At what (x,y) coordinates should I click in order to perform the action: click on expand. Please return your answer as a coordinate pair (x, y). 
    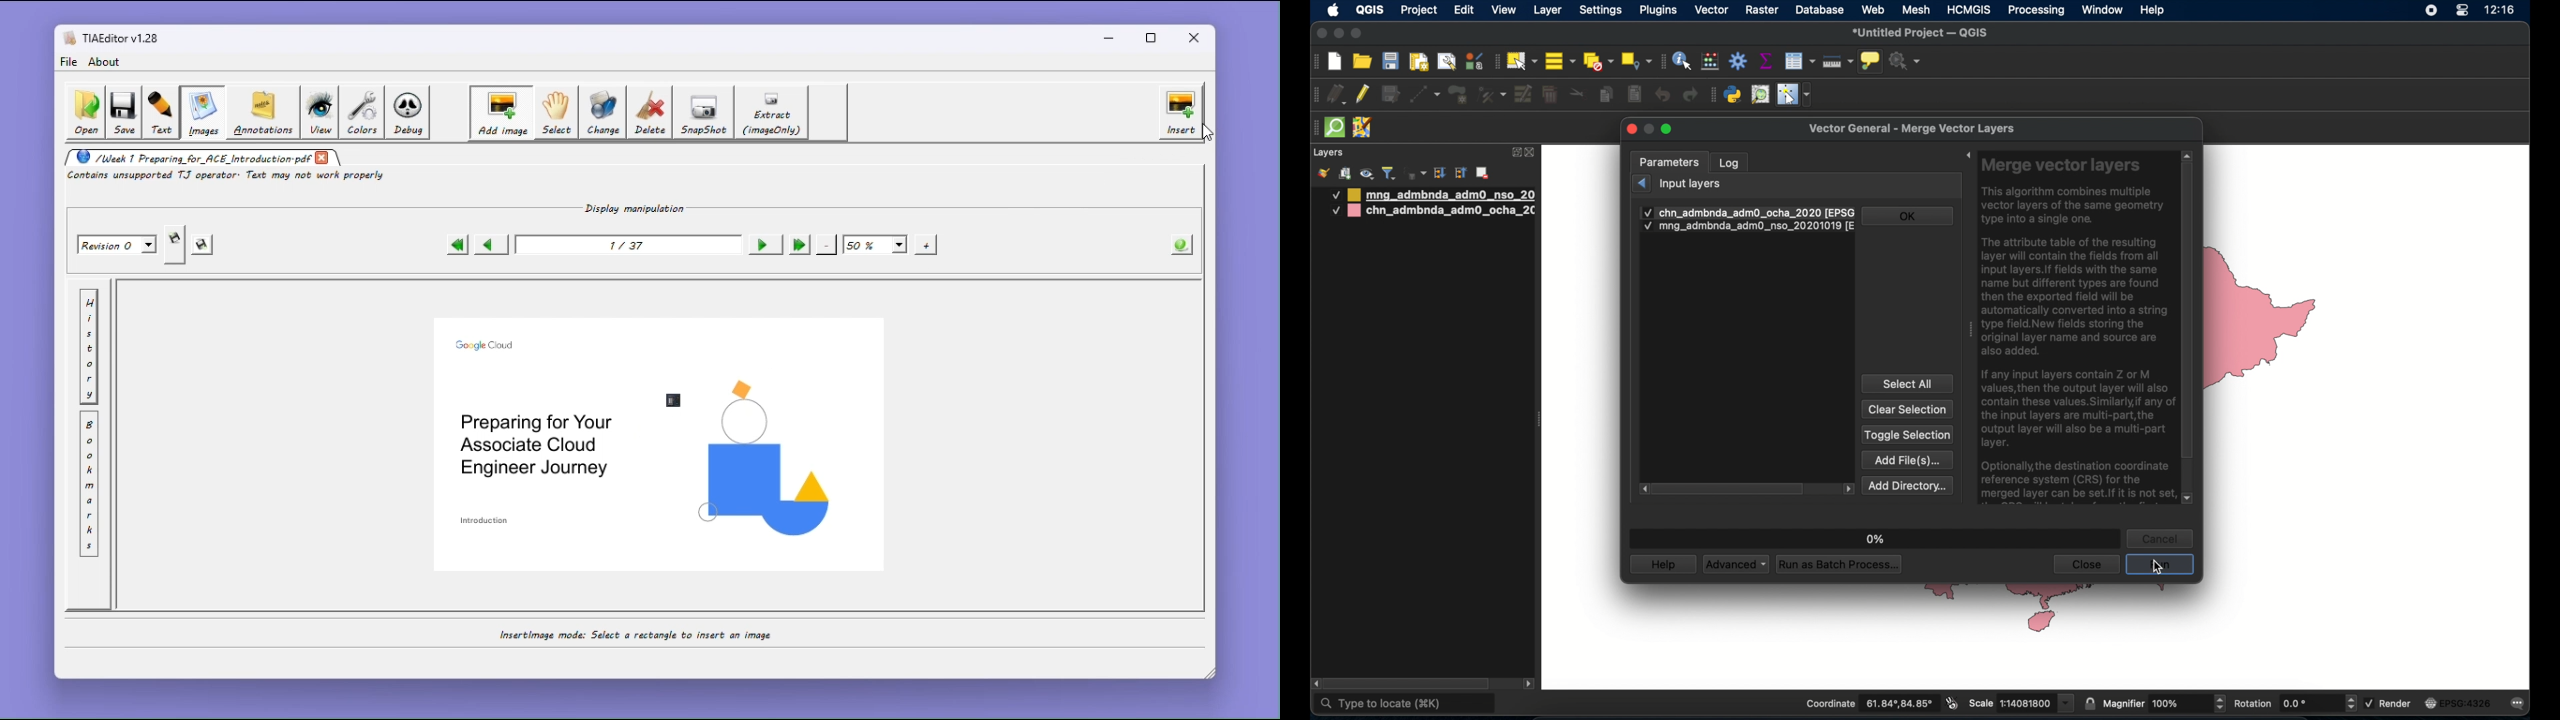
    Looking at the image, I should click on (1515, 151).